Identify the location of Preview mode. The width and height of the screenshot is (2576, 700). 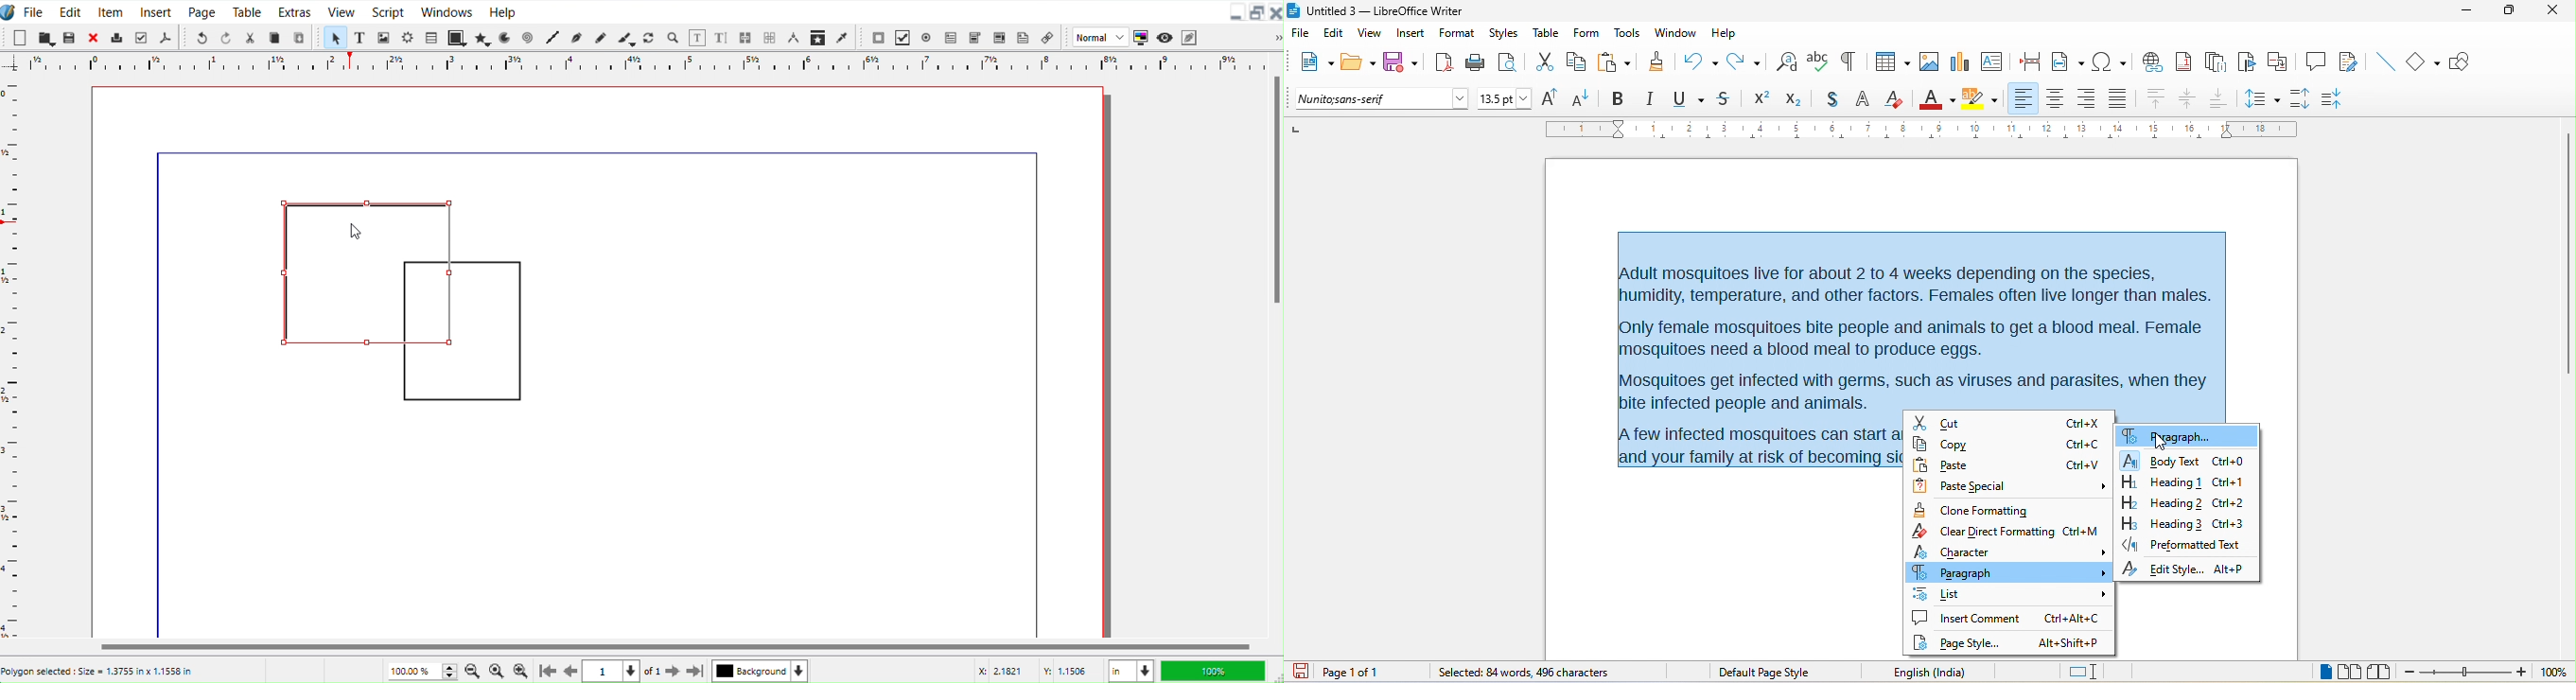
(1164, 36).